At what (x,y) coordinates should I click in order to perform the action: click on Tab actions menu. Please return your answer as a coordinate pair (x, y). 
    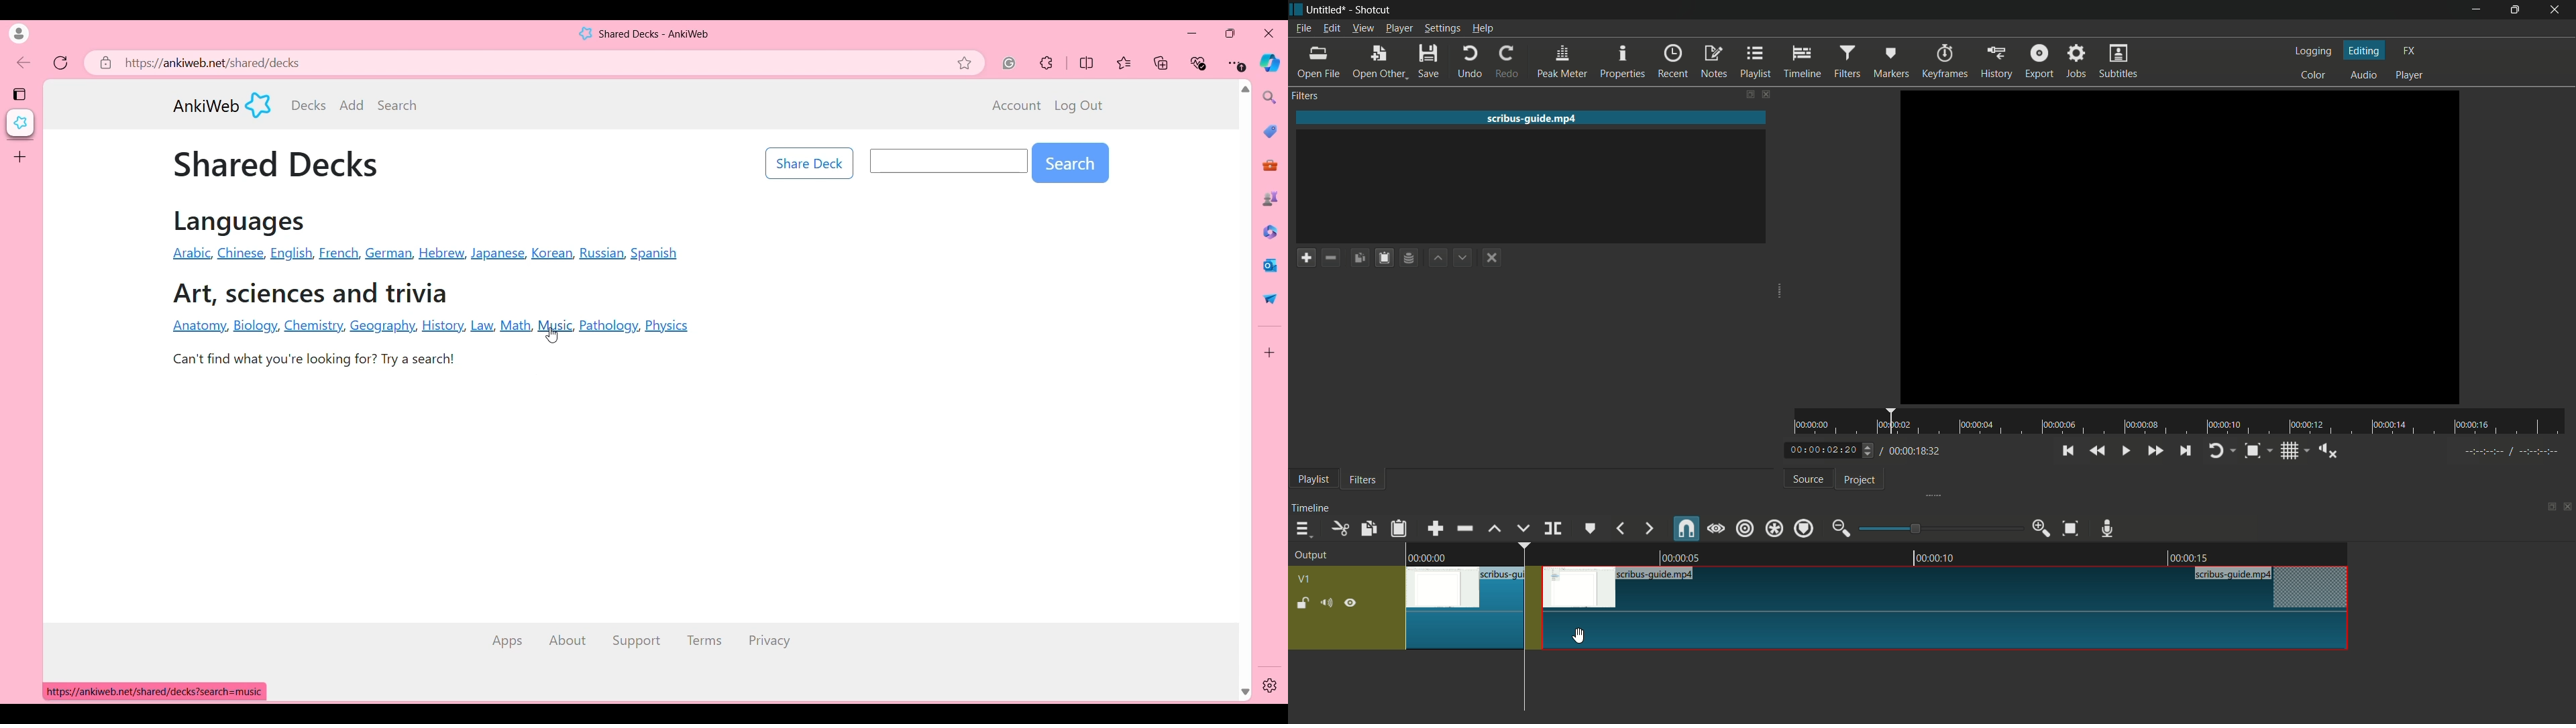
    Looking at the image, I should click on (21, 93).